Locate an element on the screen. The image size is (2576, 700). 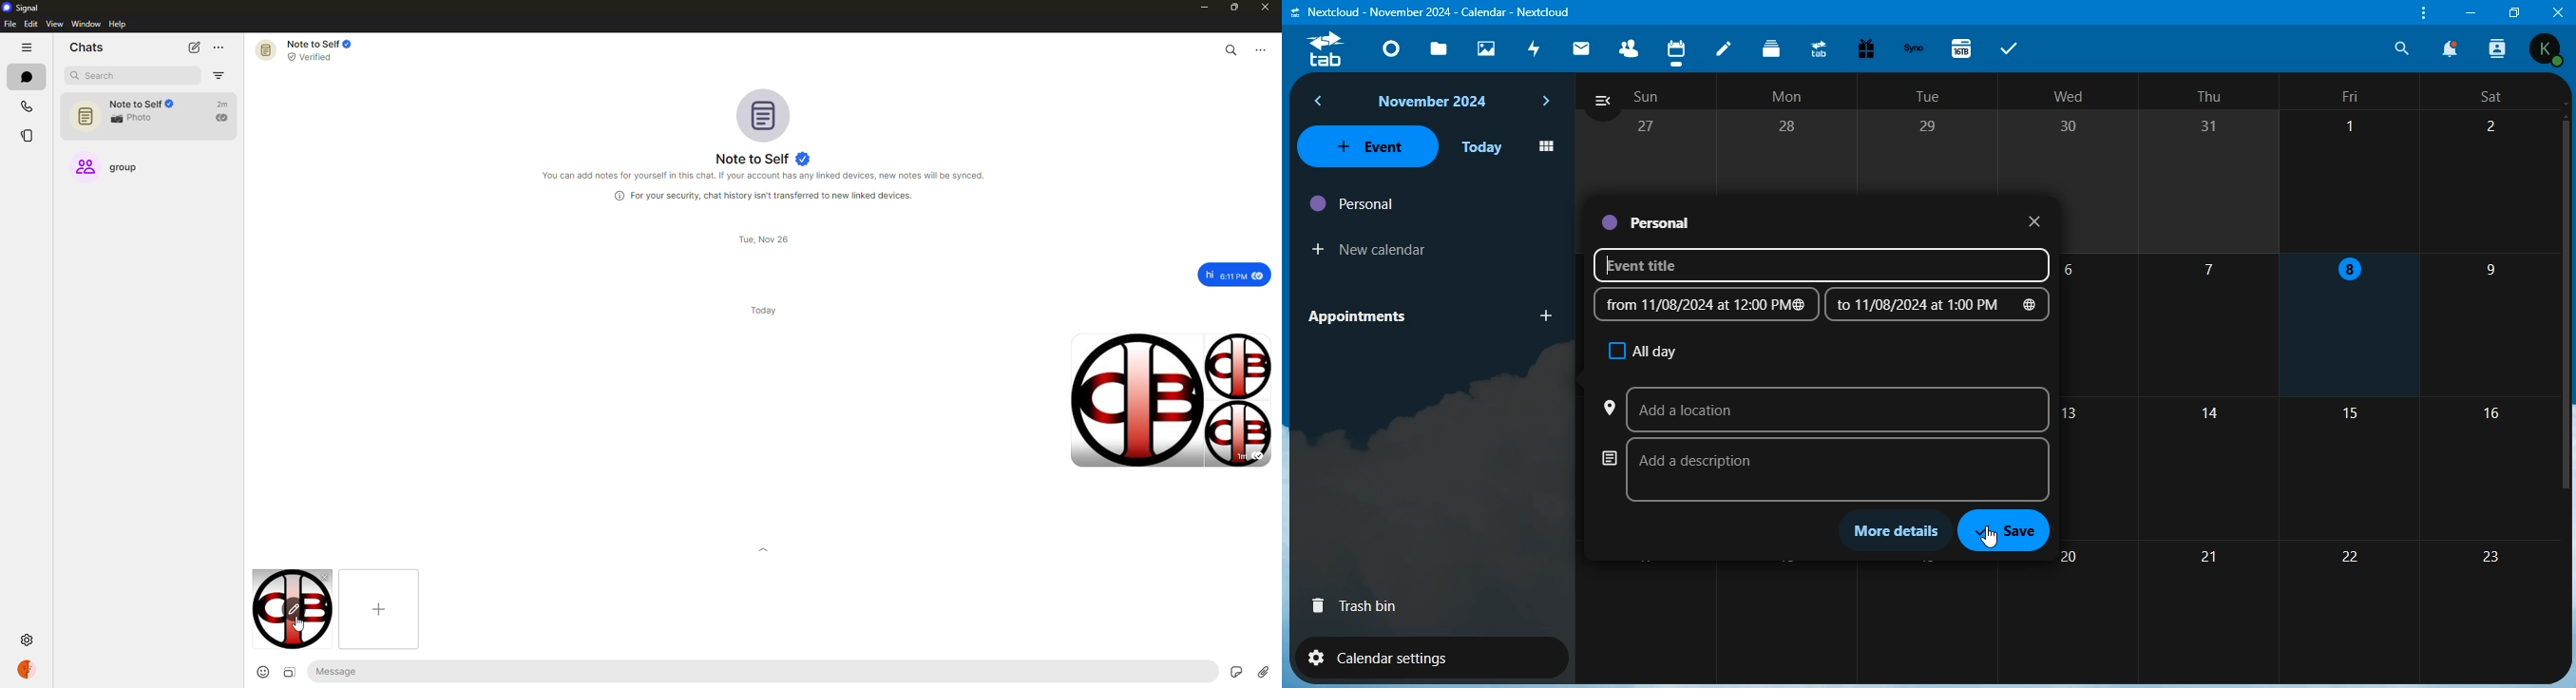
group is located at coordinates (118, 170).